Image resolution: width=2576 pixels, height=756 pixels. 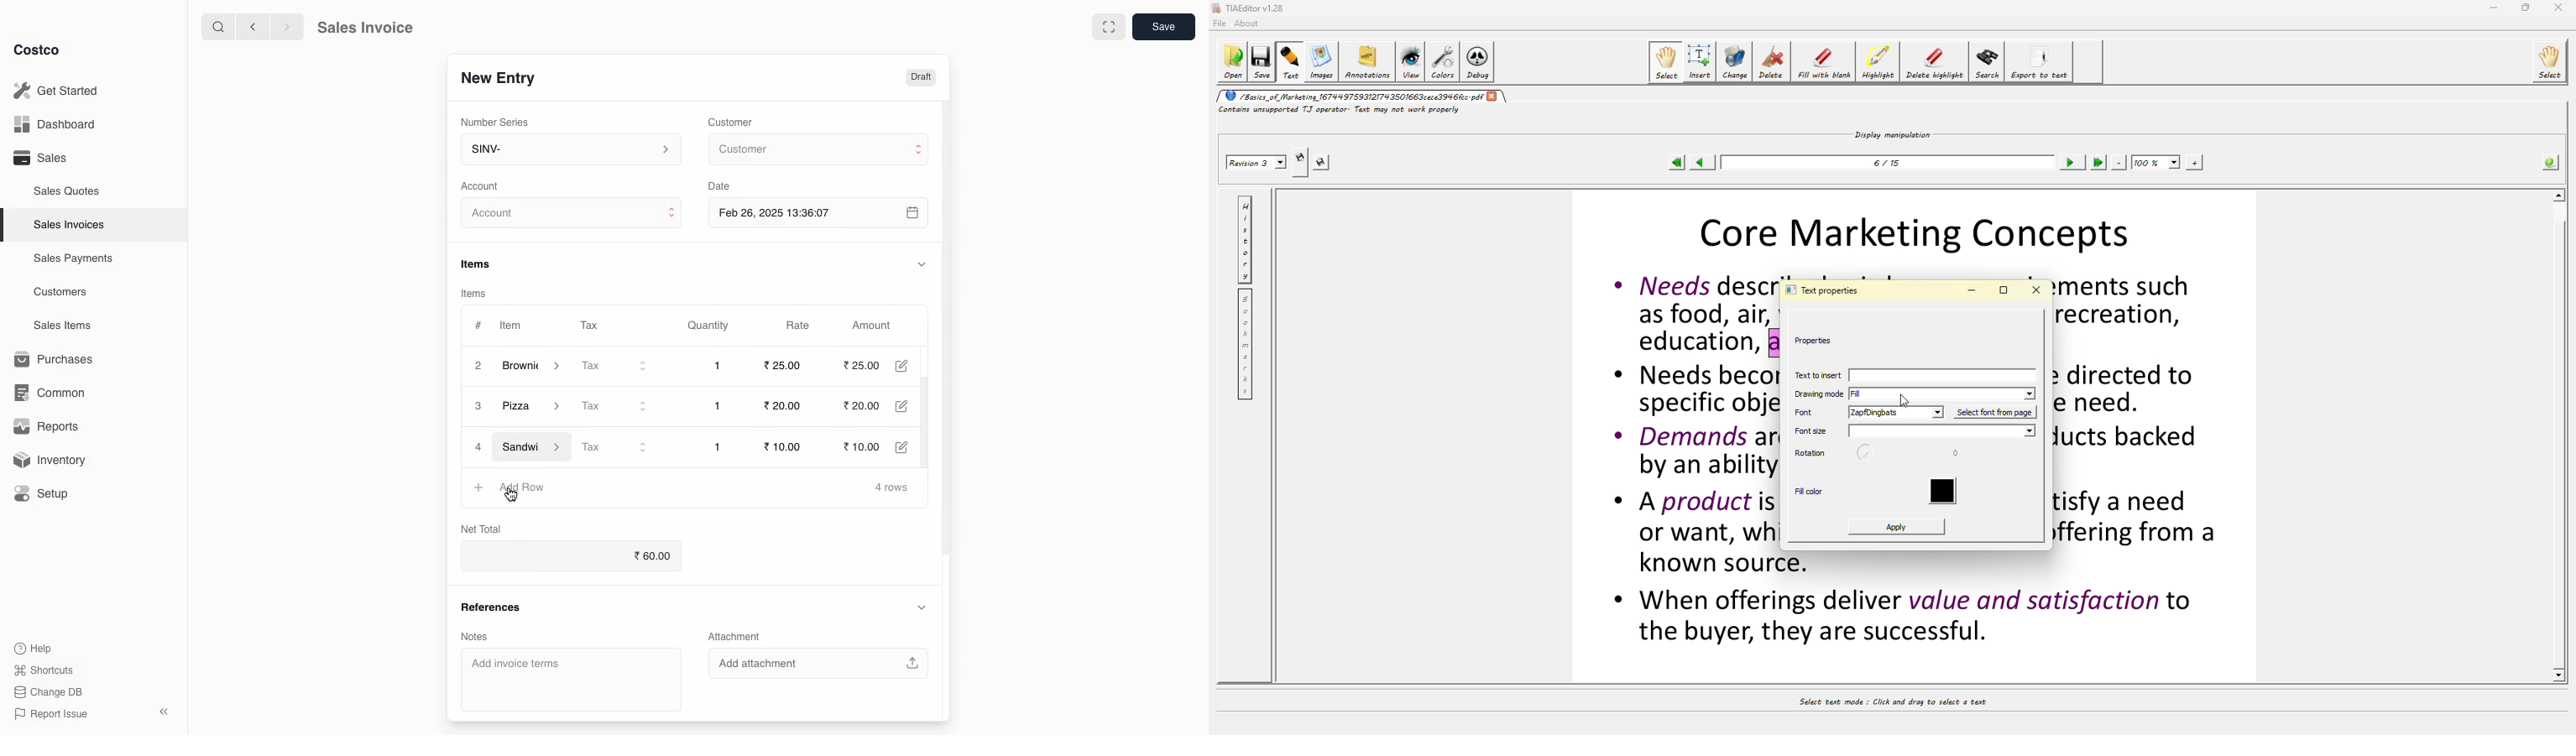 What do you see at coordinates (921, 607) in the screenshot?
I see `Hide` at bounding box center [921, 607].